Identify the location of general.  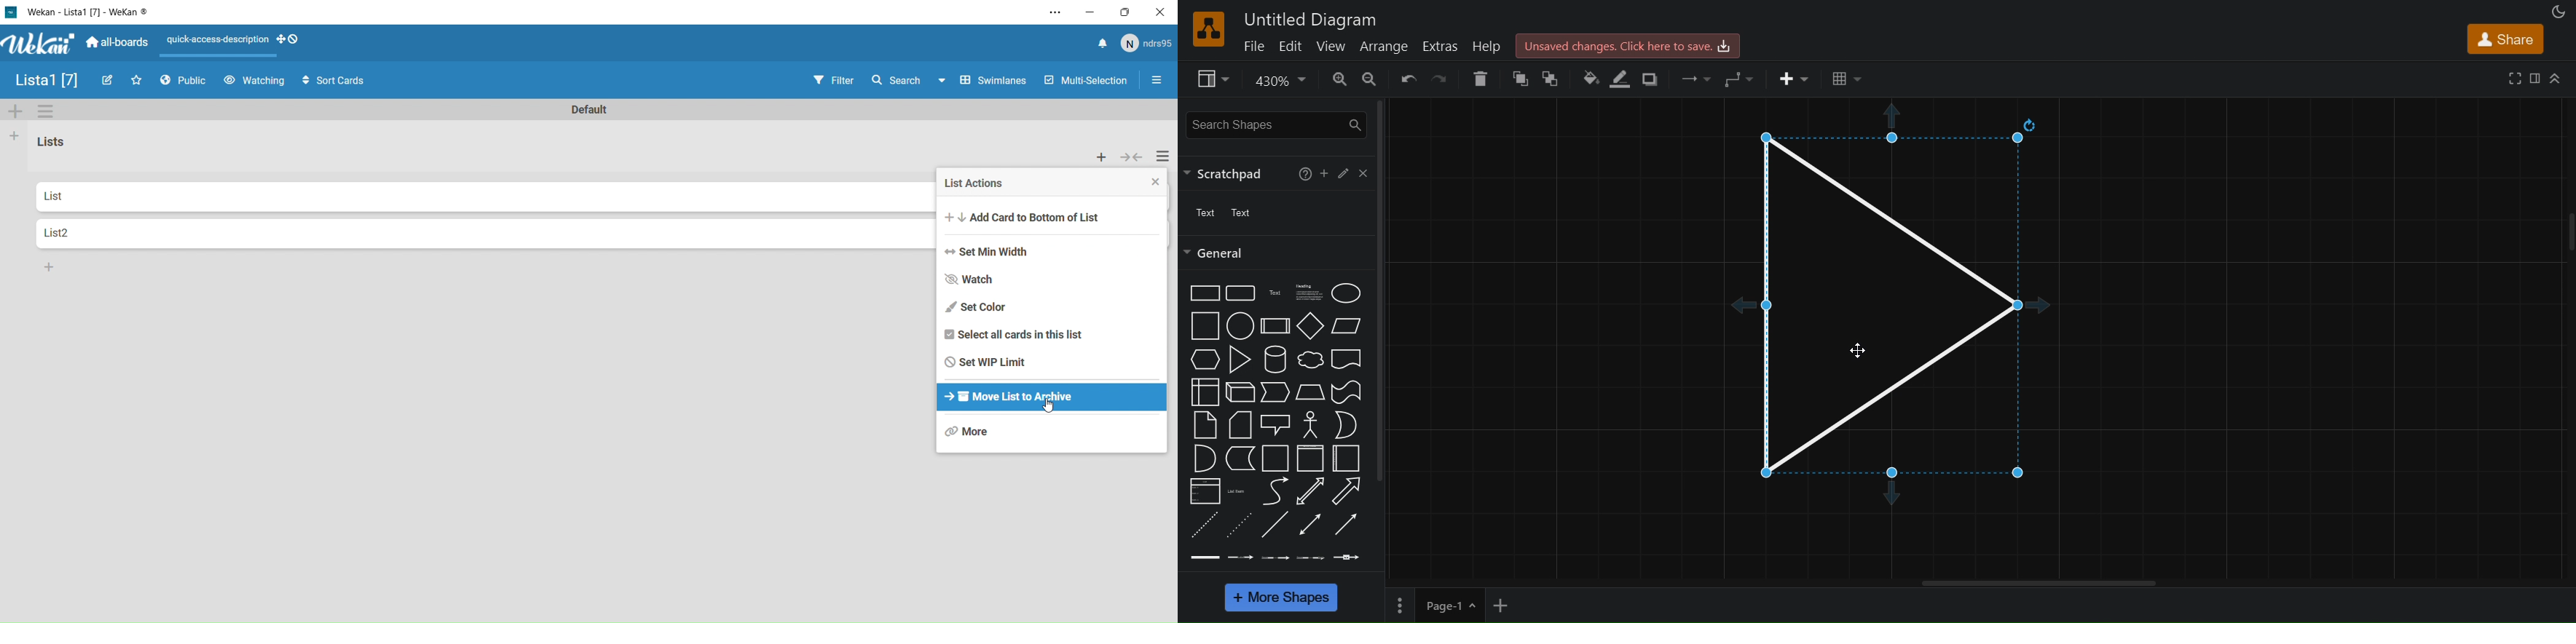
(1218, 253).